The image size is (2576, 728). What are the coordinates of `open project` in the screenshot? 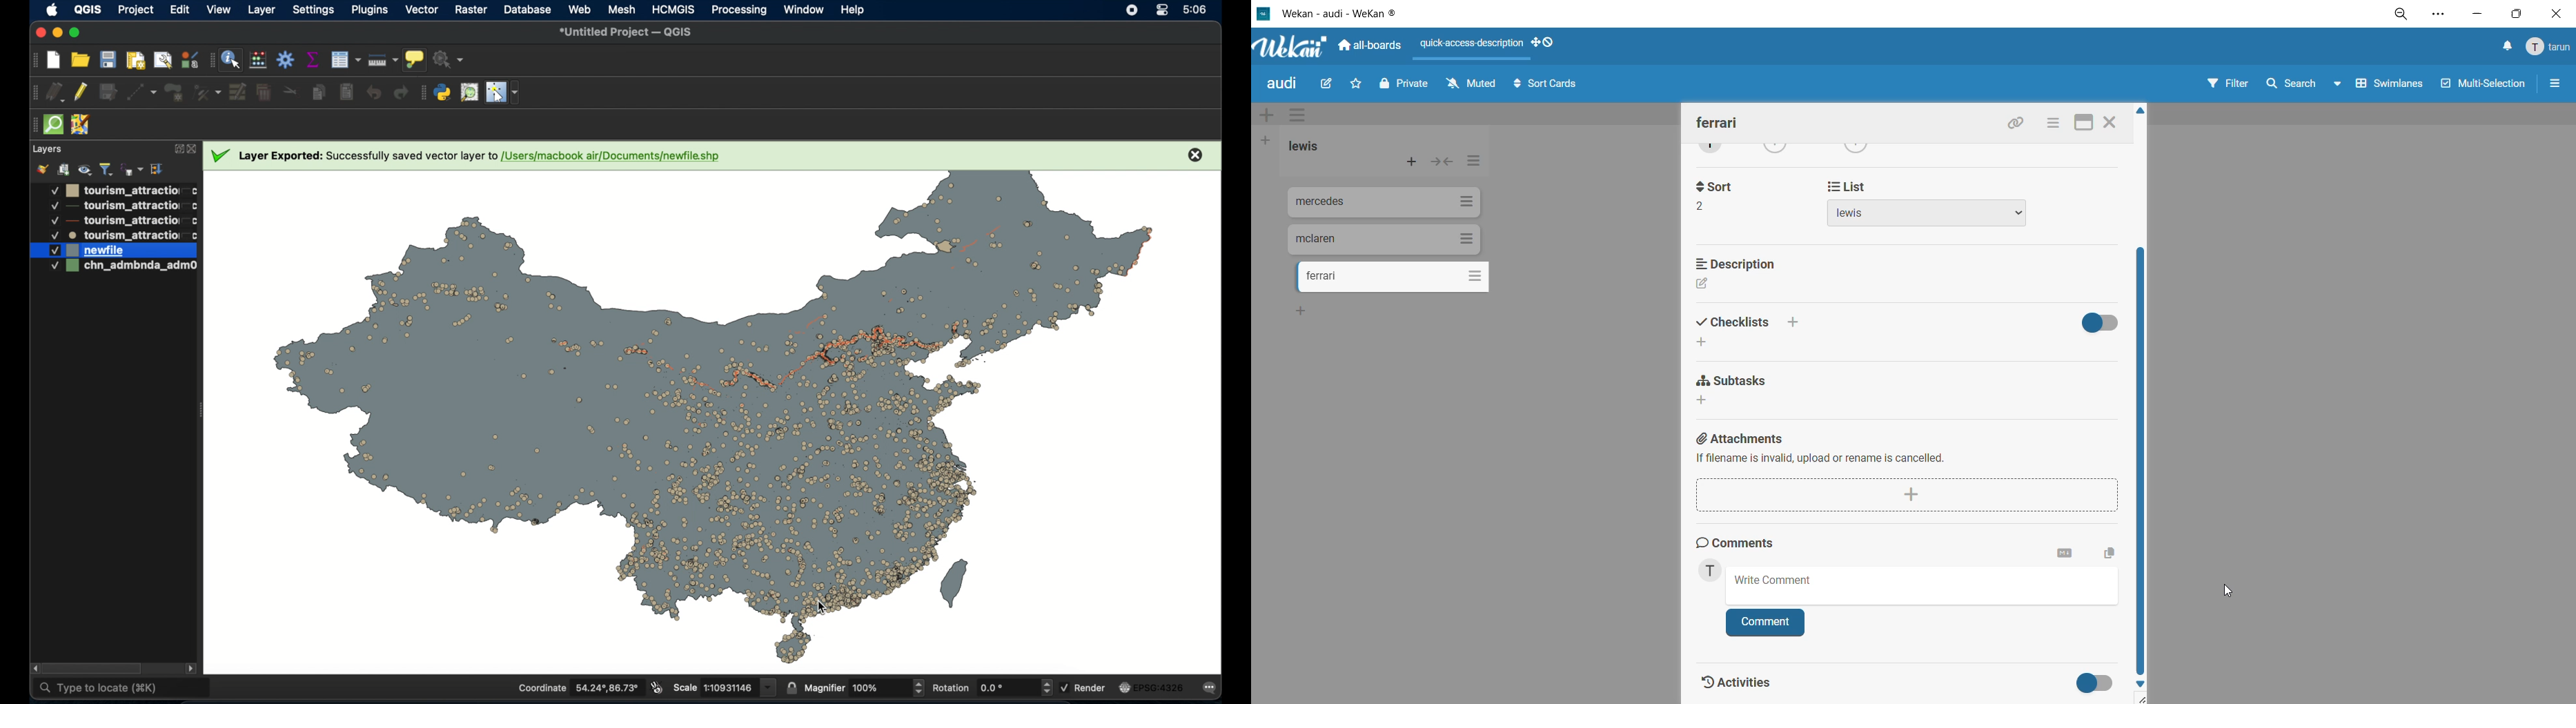 It's located at (80, 59).